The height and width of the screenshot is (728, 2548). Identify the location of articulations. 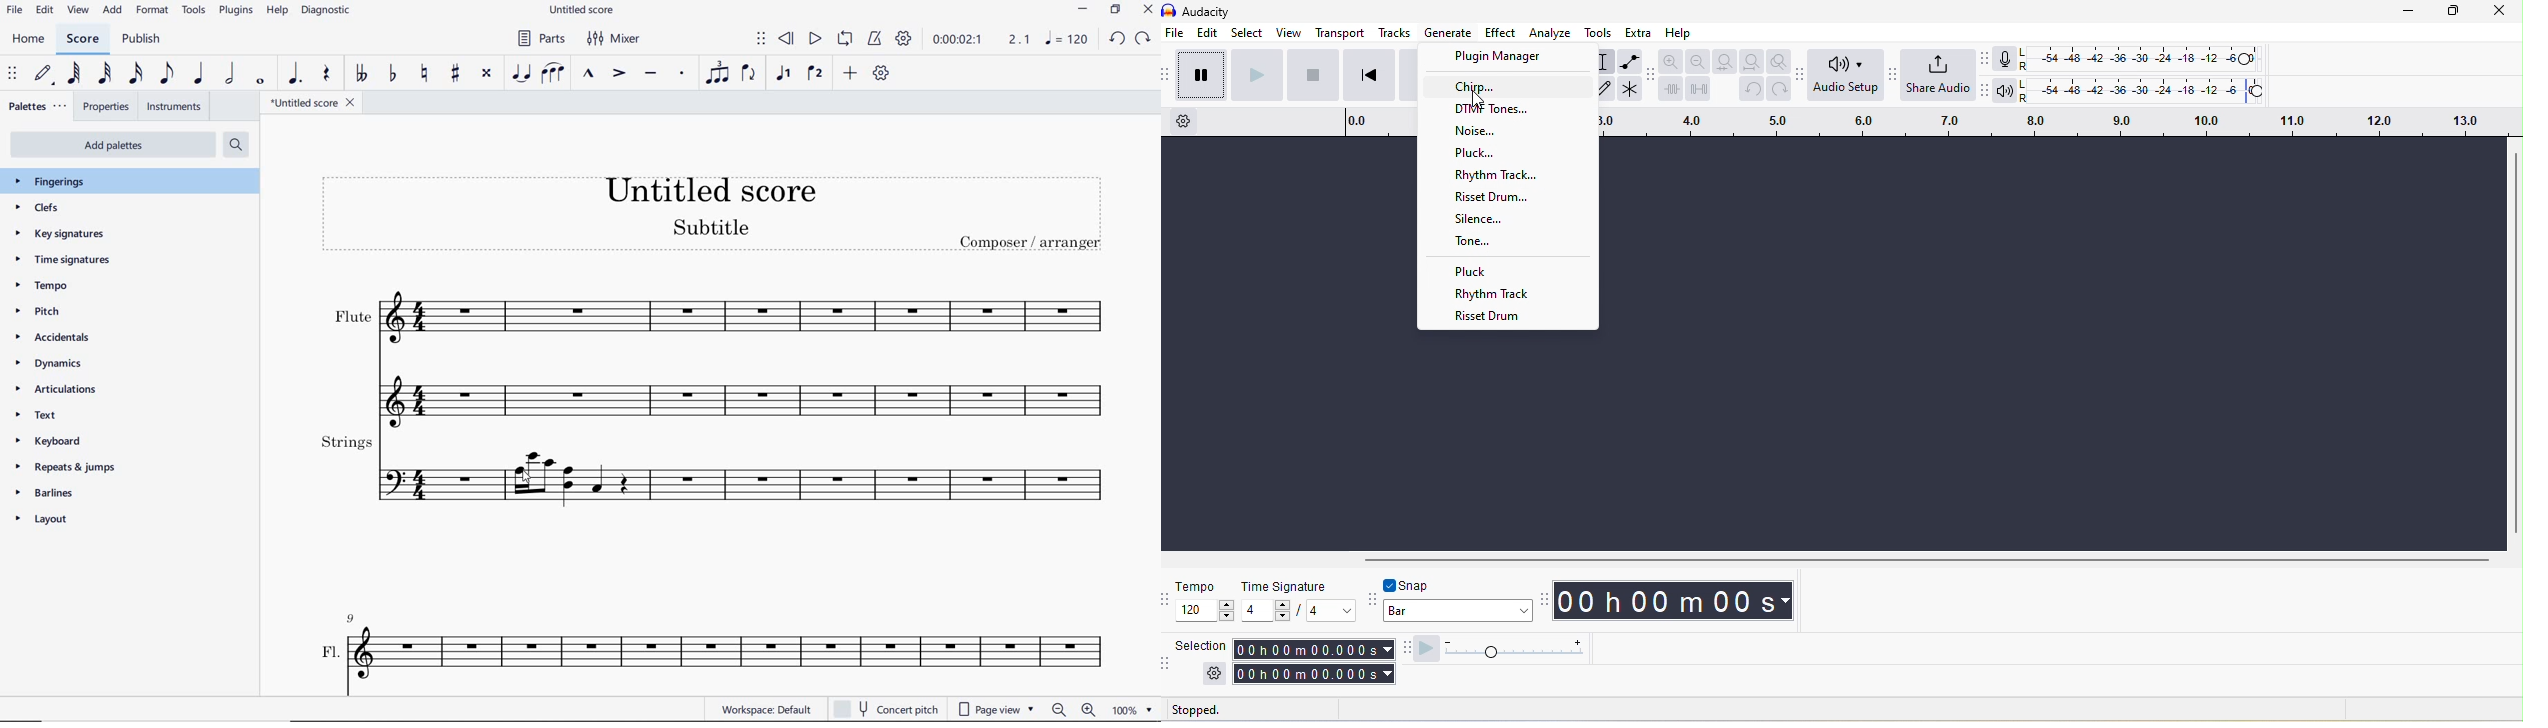
(61, 389).